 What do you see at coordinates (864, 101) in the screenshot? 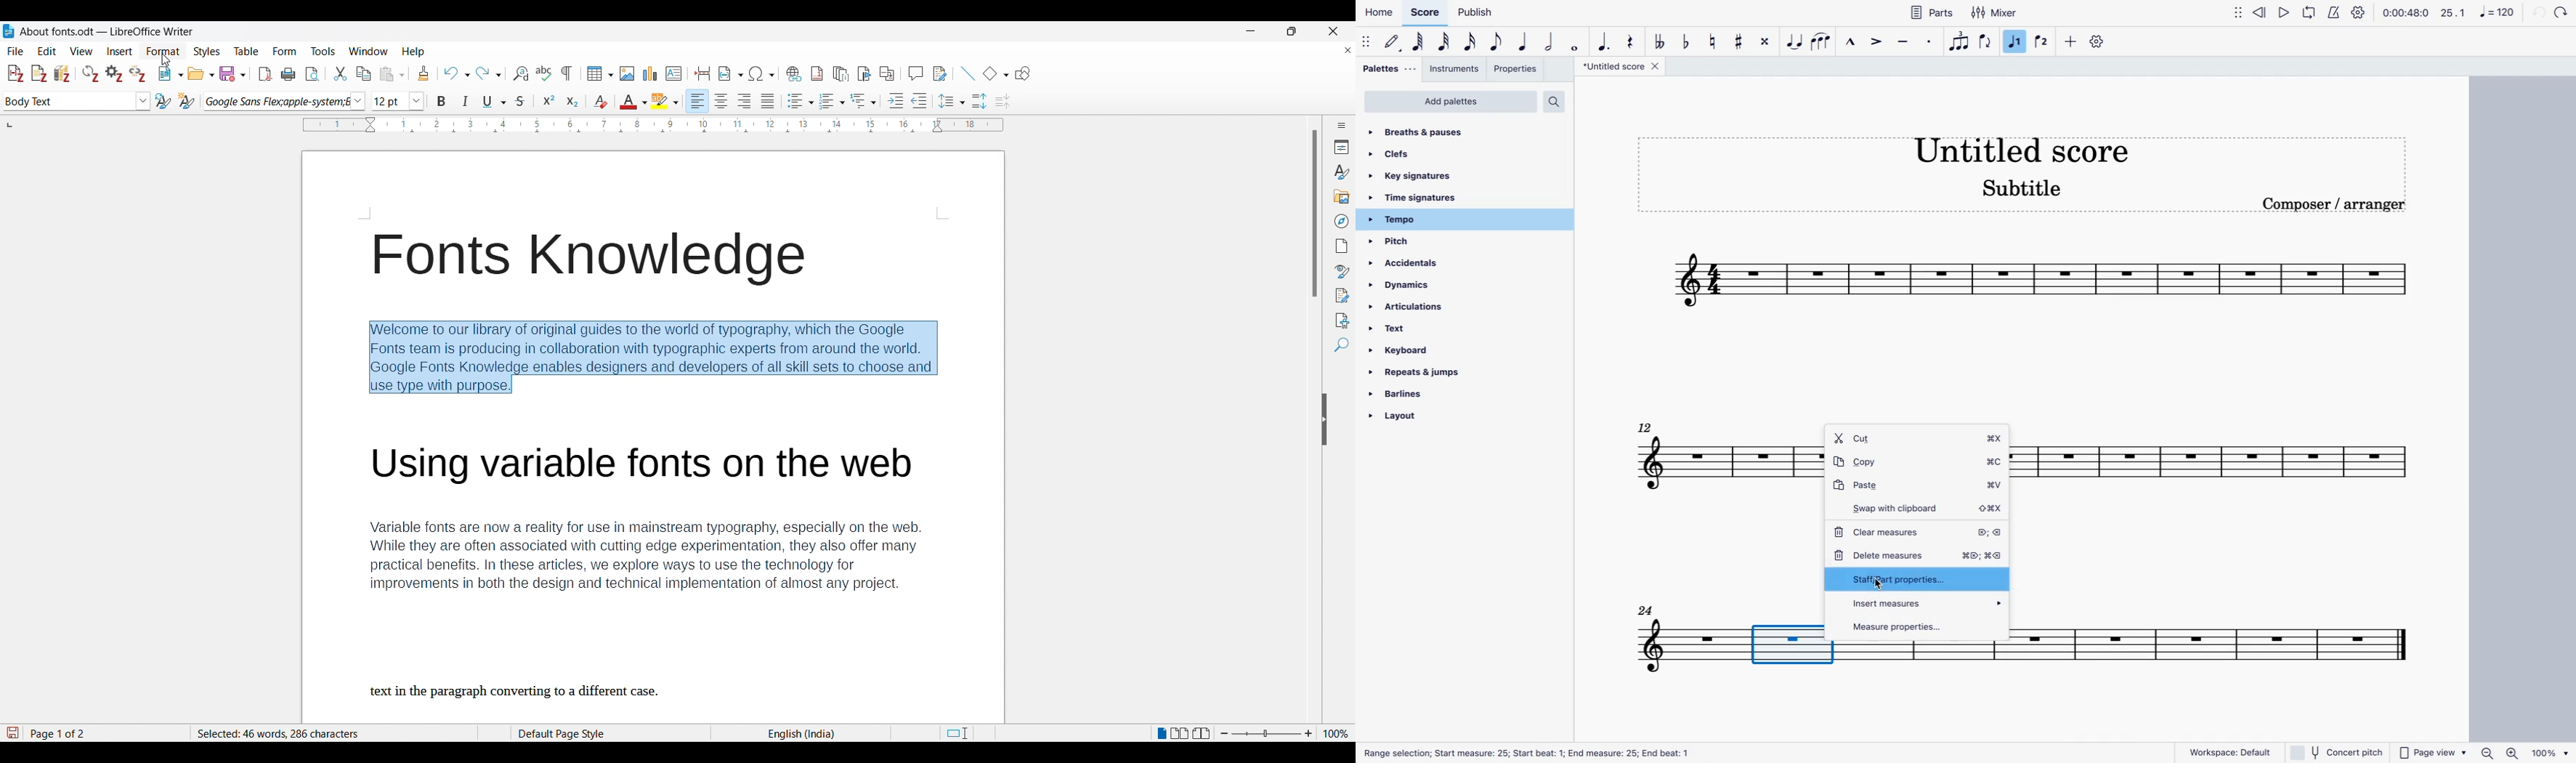
I see `Select outline format` at bounding box center [864, 101].